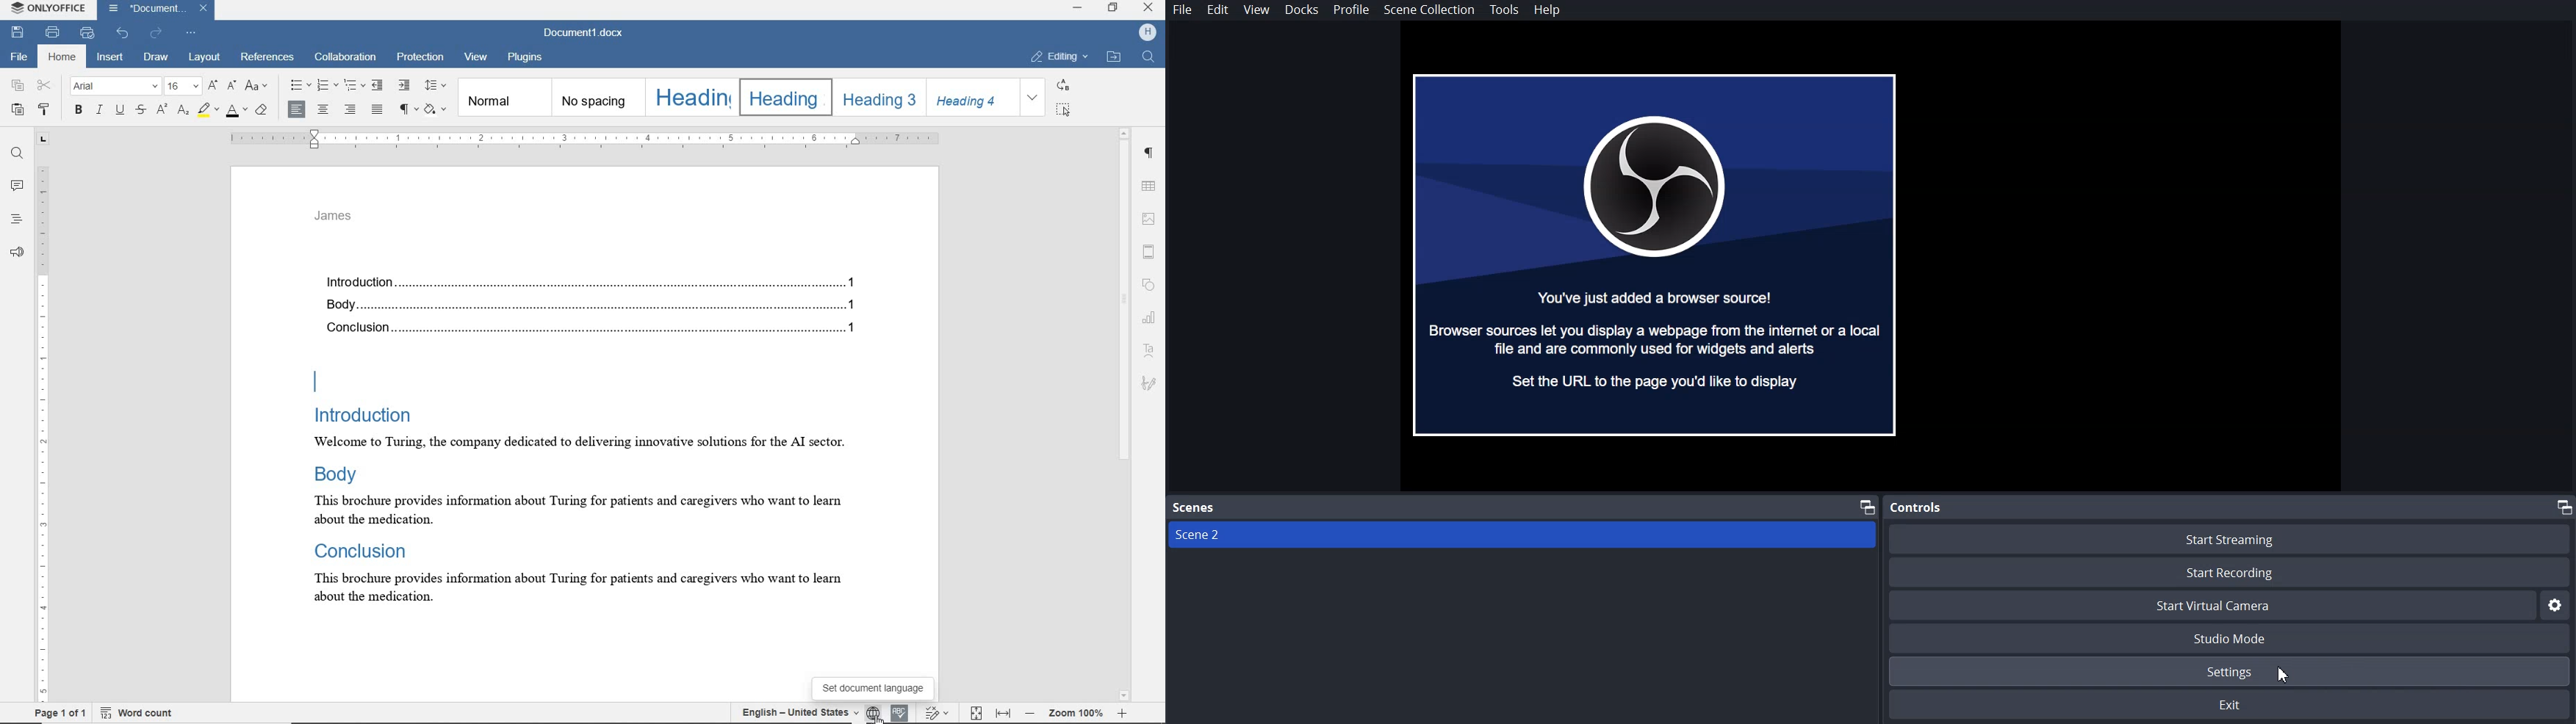  I want to click on Docks, so click(1301, 10).